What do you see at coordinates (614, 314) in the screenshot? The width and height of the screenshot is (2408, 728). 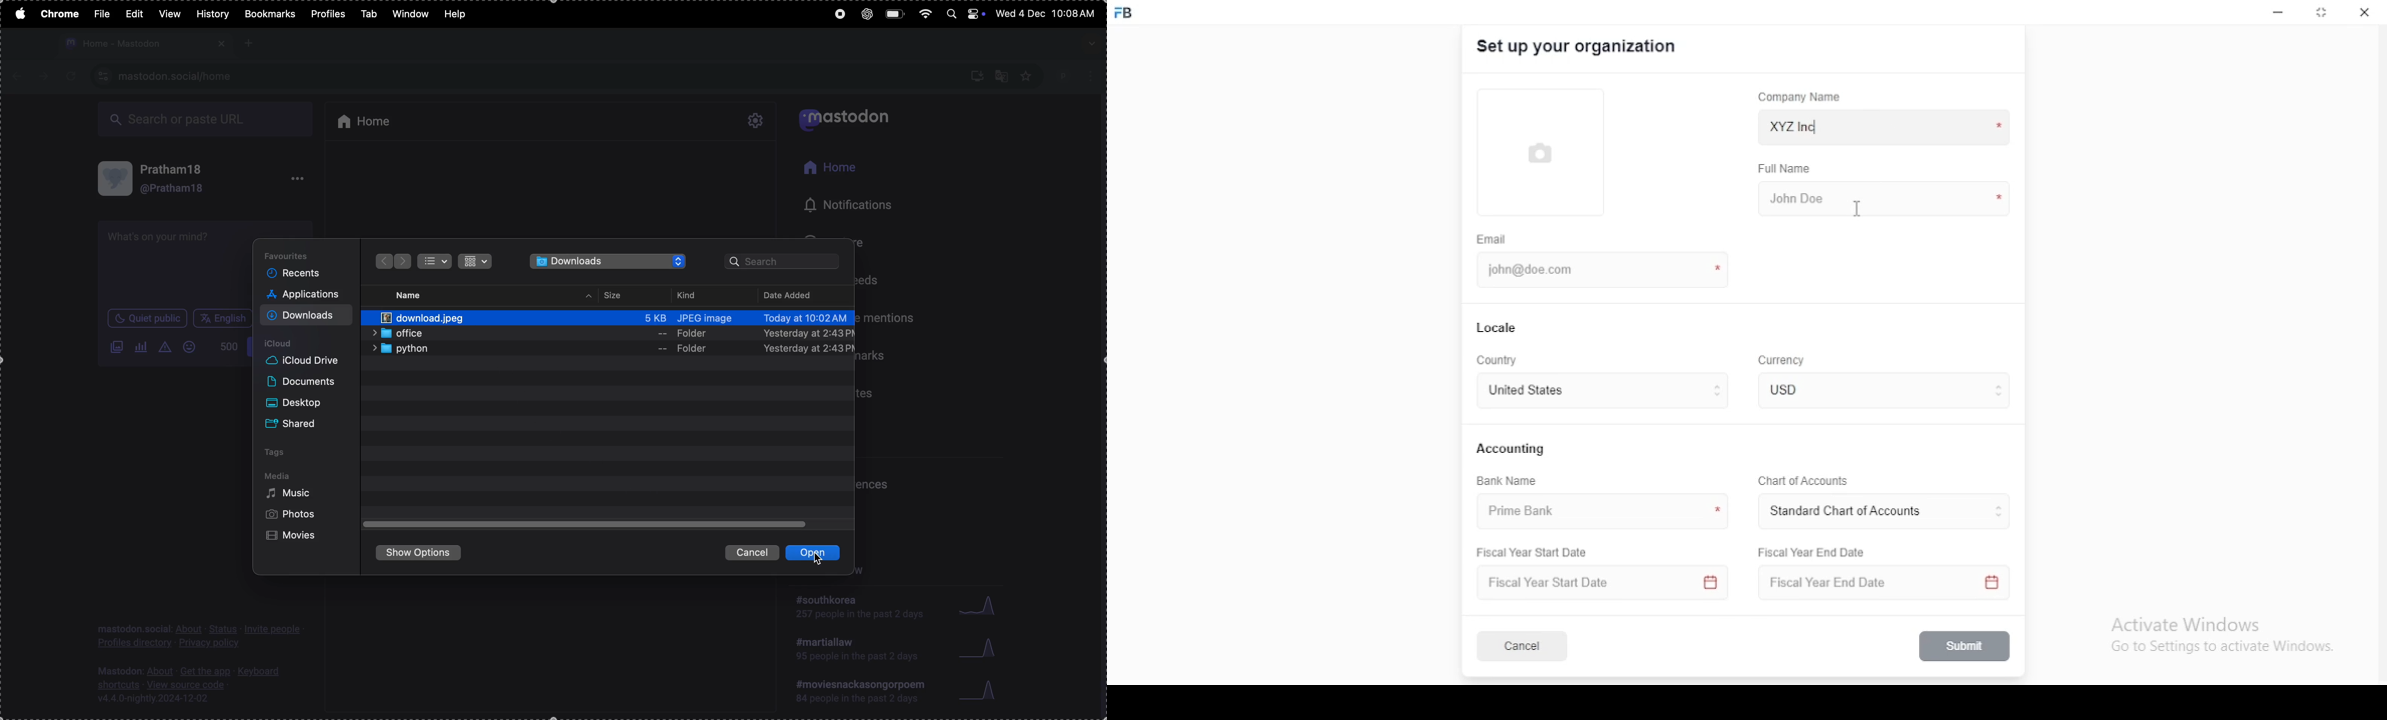 I see `image file` at bounding box center [614, 314].